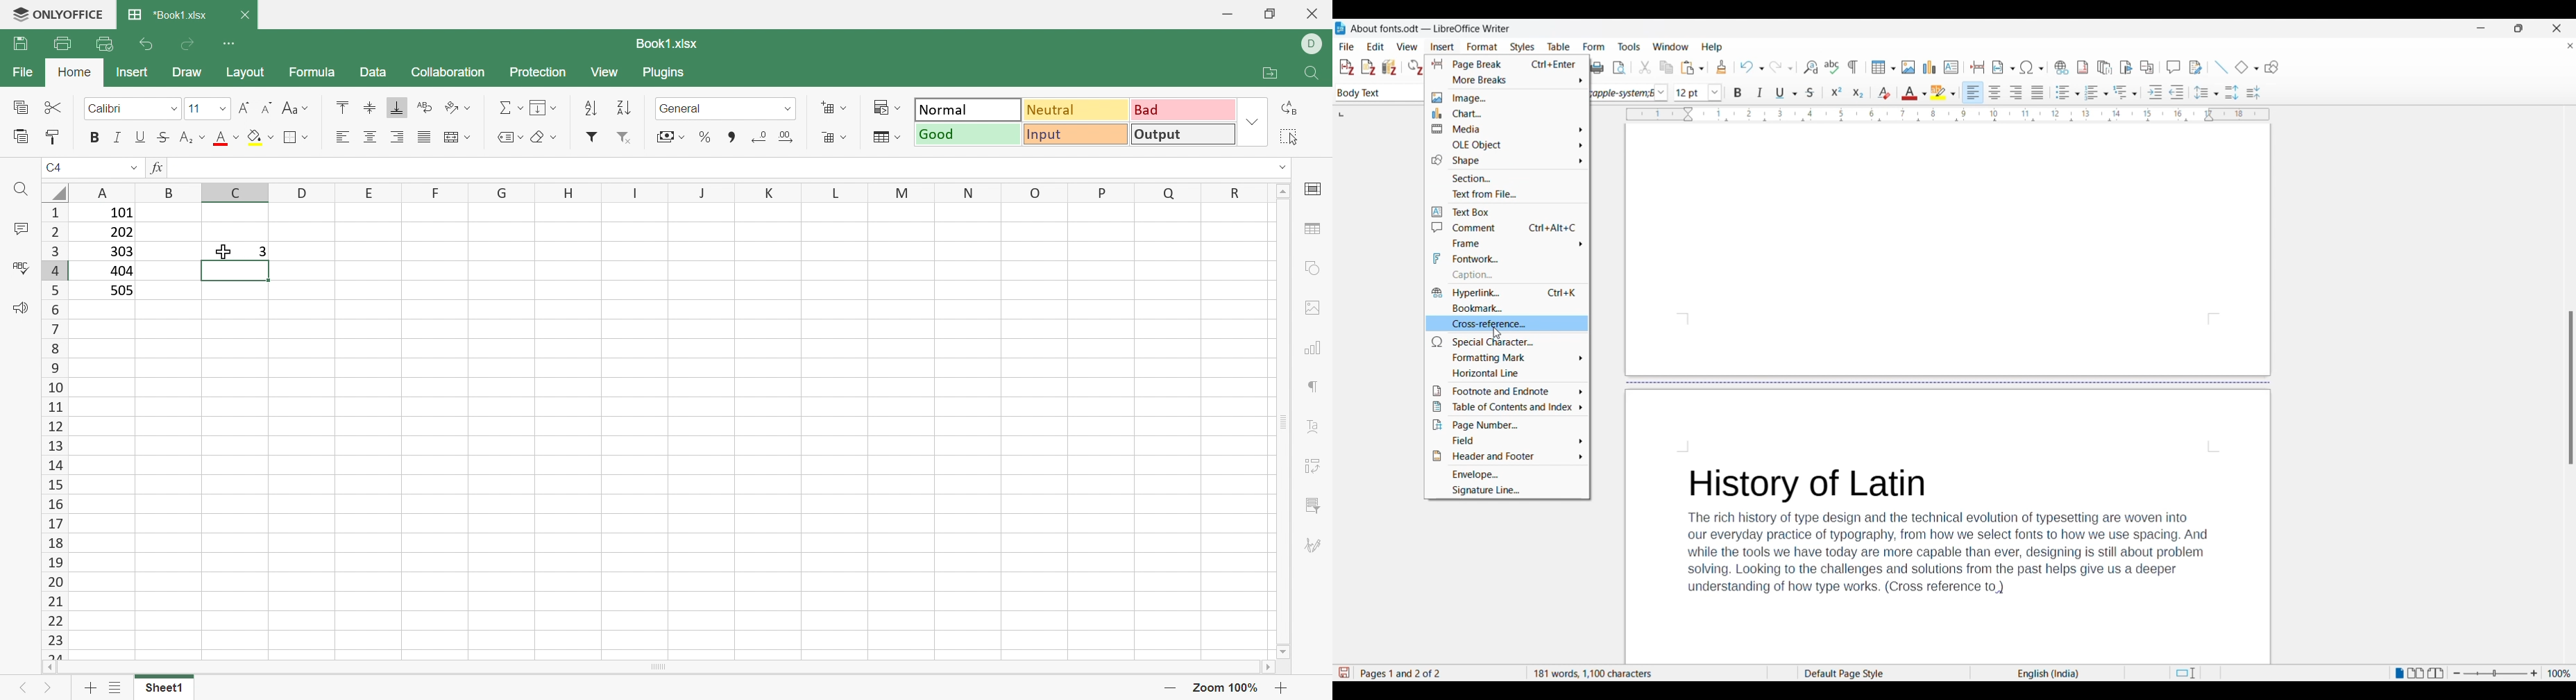  What do you see at coordinates (1506, 474) in the screenshot?
I see `Envelope` at bounding box center [1506, 474].